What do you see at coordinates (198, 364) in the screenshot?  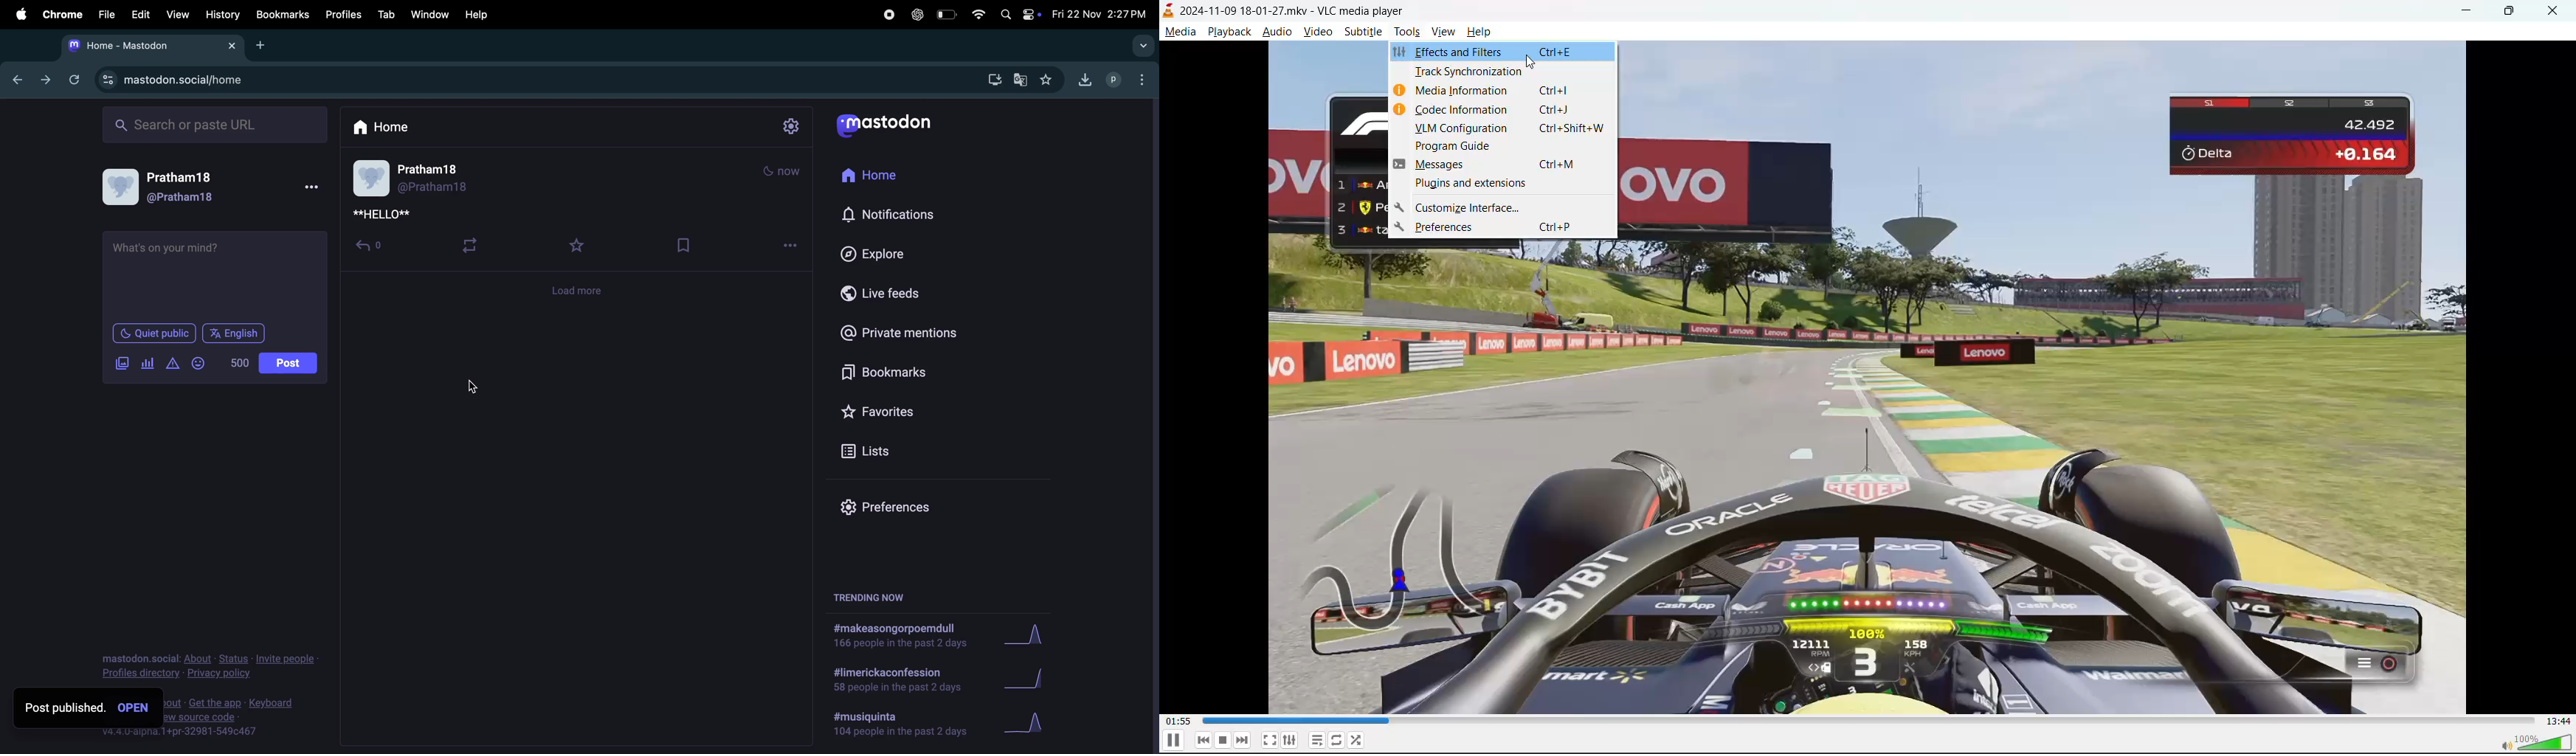 I see `emoji` at bounding box center [198, 364].